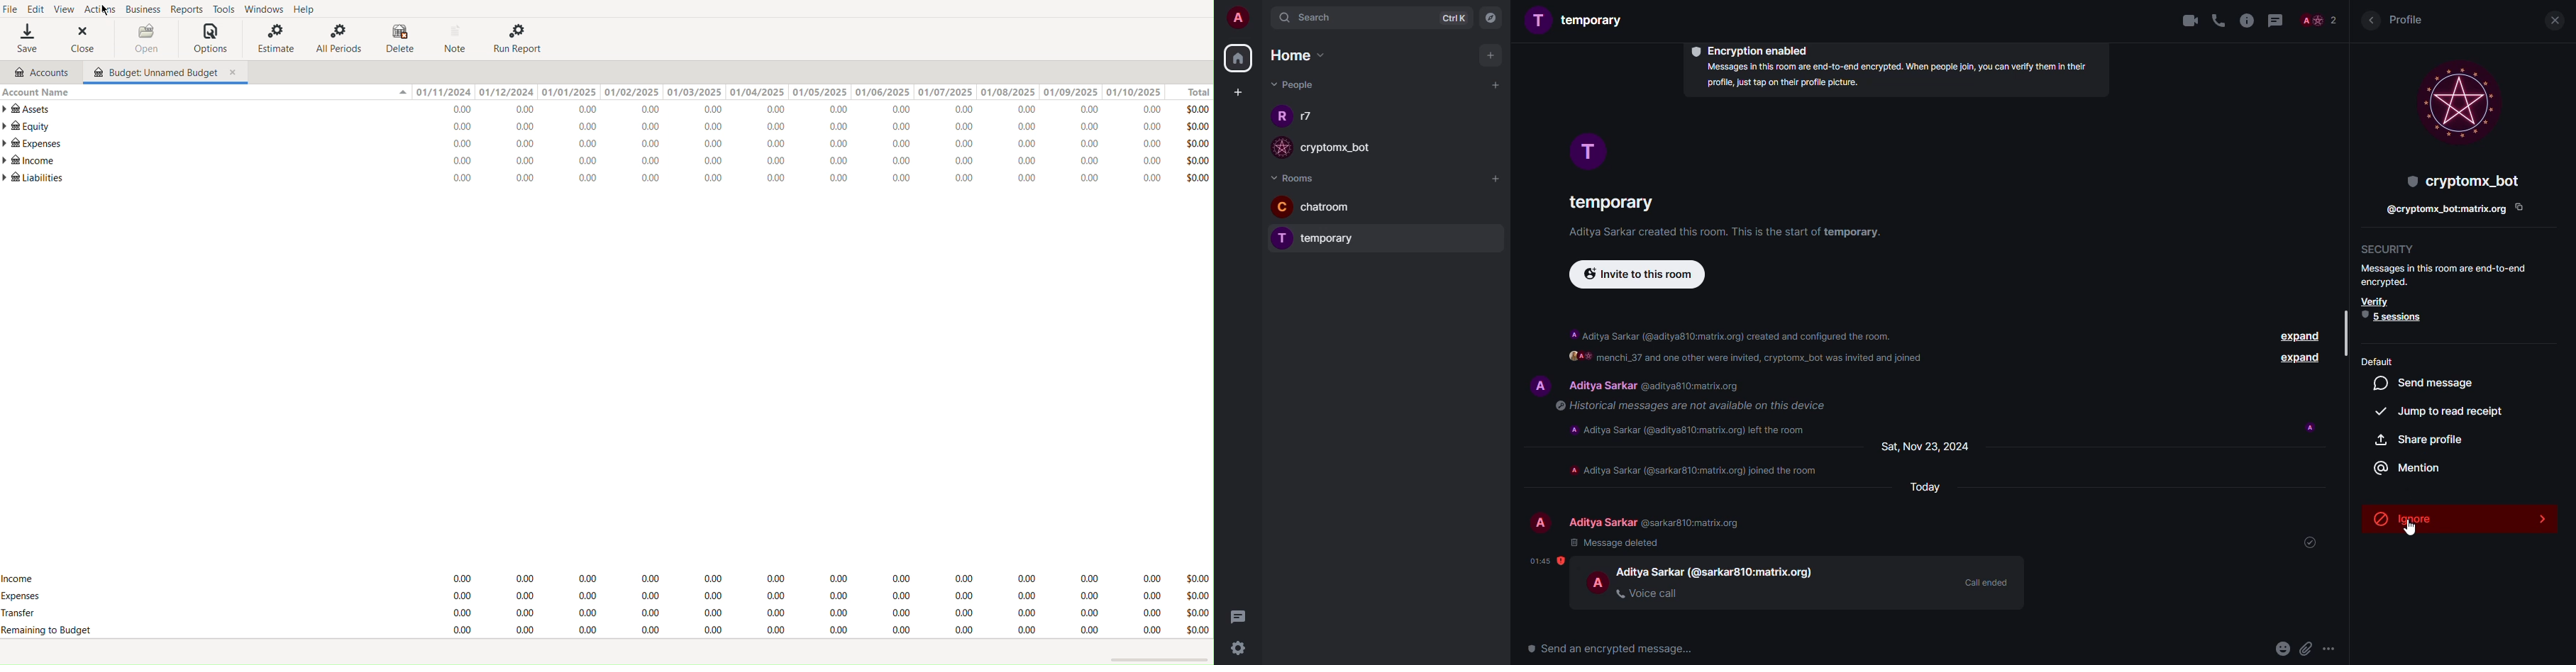  What do you see at coordinates (808, 128) in the screenshot?
I see `Equity Values` at bounding box center [808, 128].